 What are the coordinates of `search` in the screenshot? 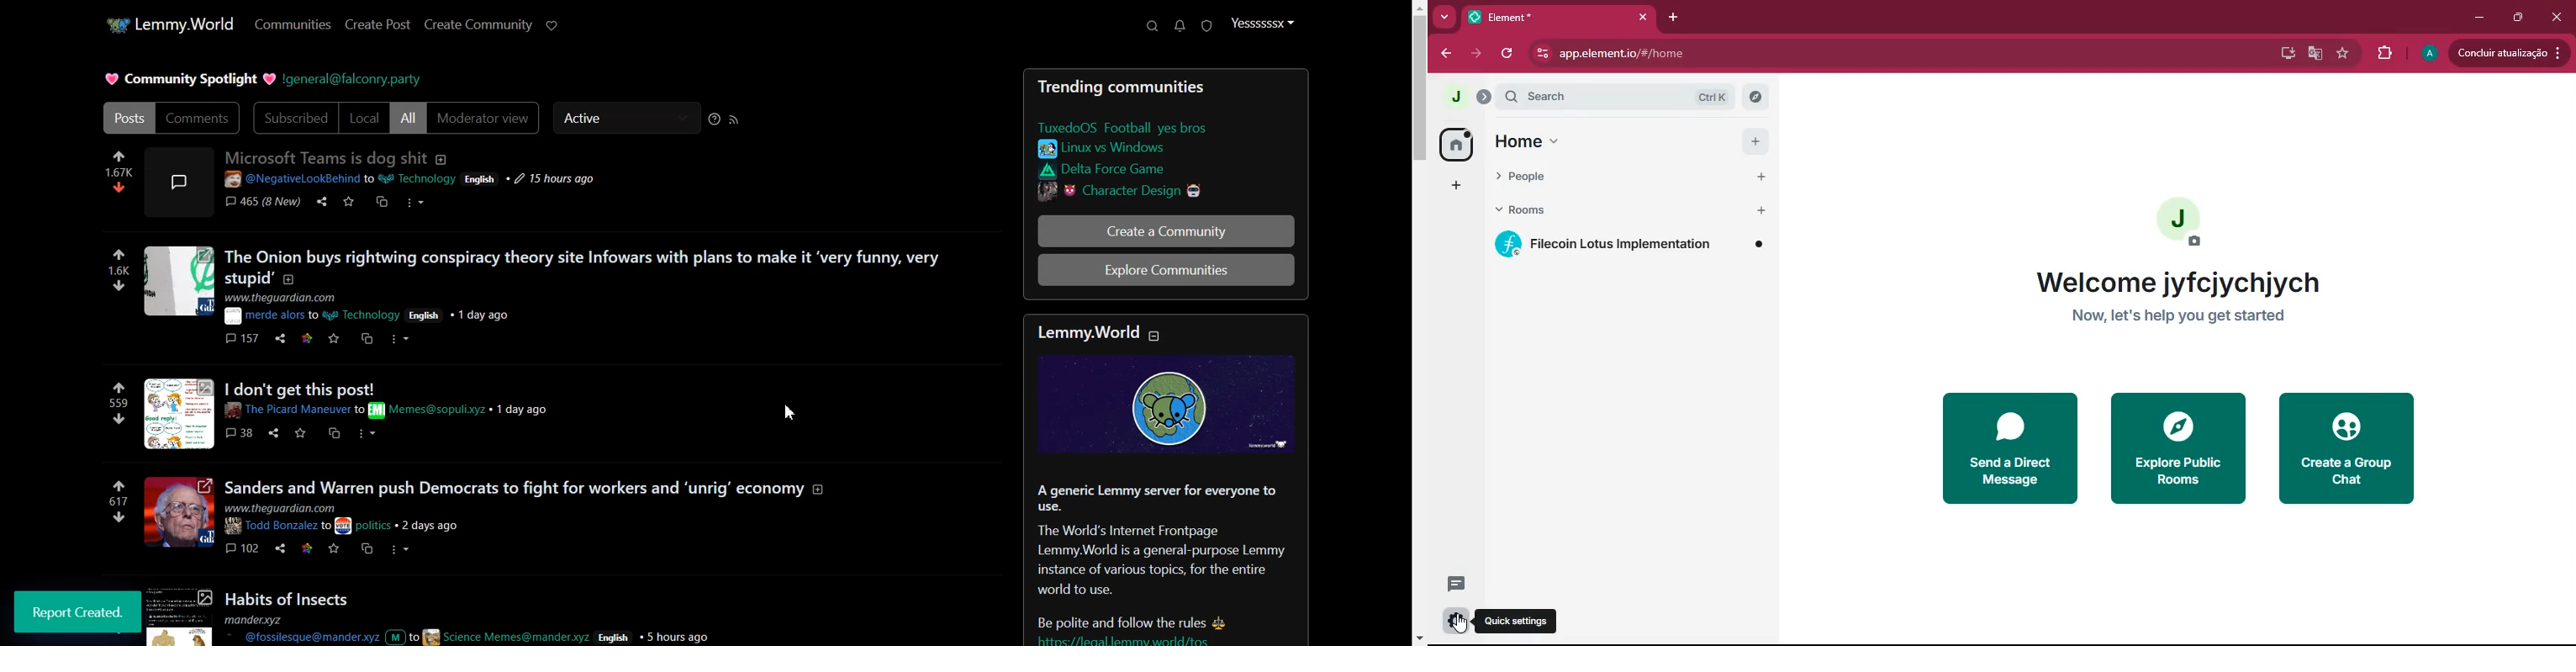 It's located at (1625, 96).